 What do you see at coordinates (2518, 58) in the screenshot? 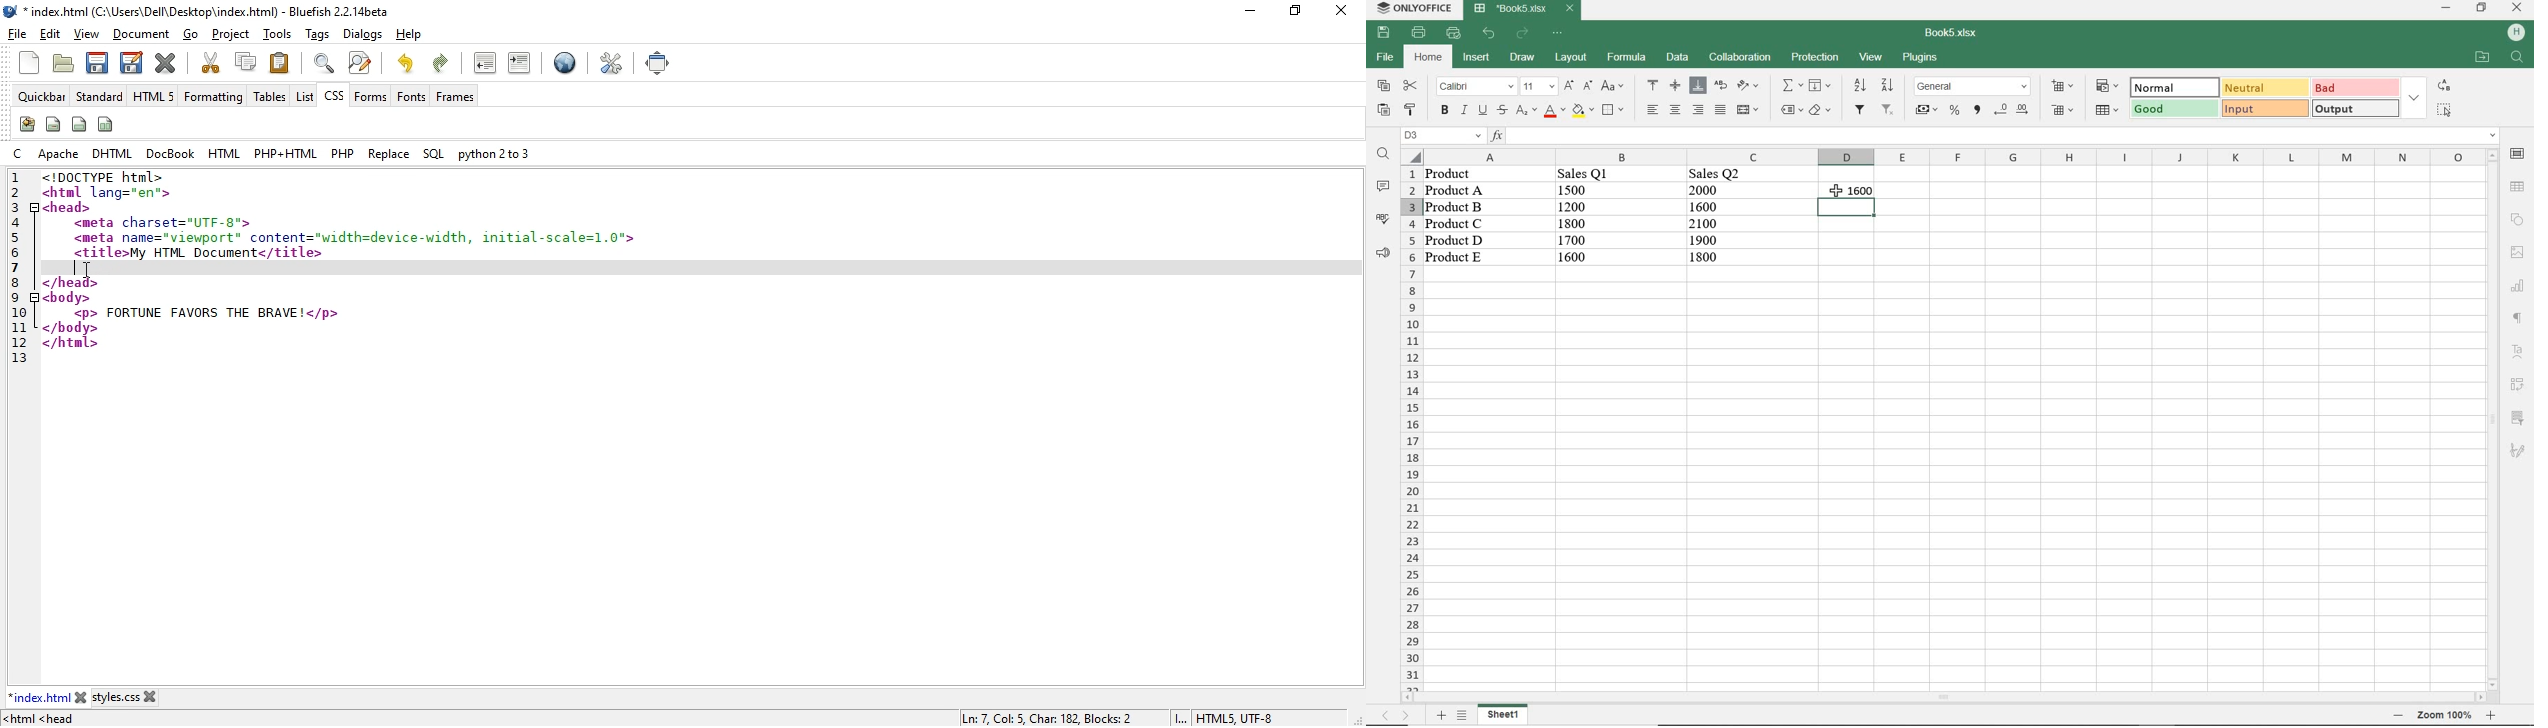
I see `find` at bounding box center [2518, 58].